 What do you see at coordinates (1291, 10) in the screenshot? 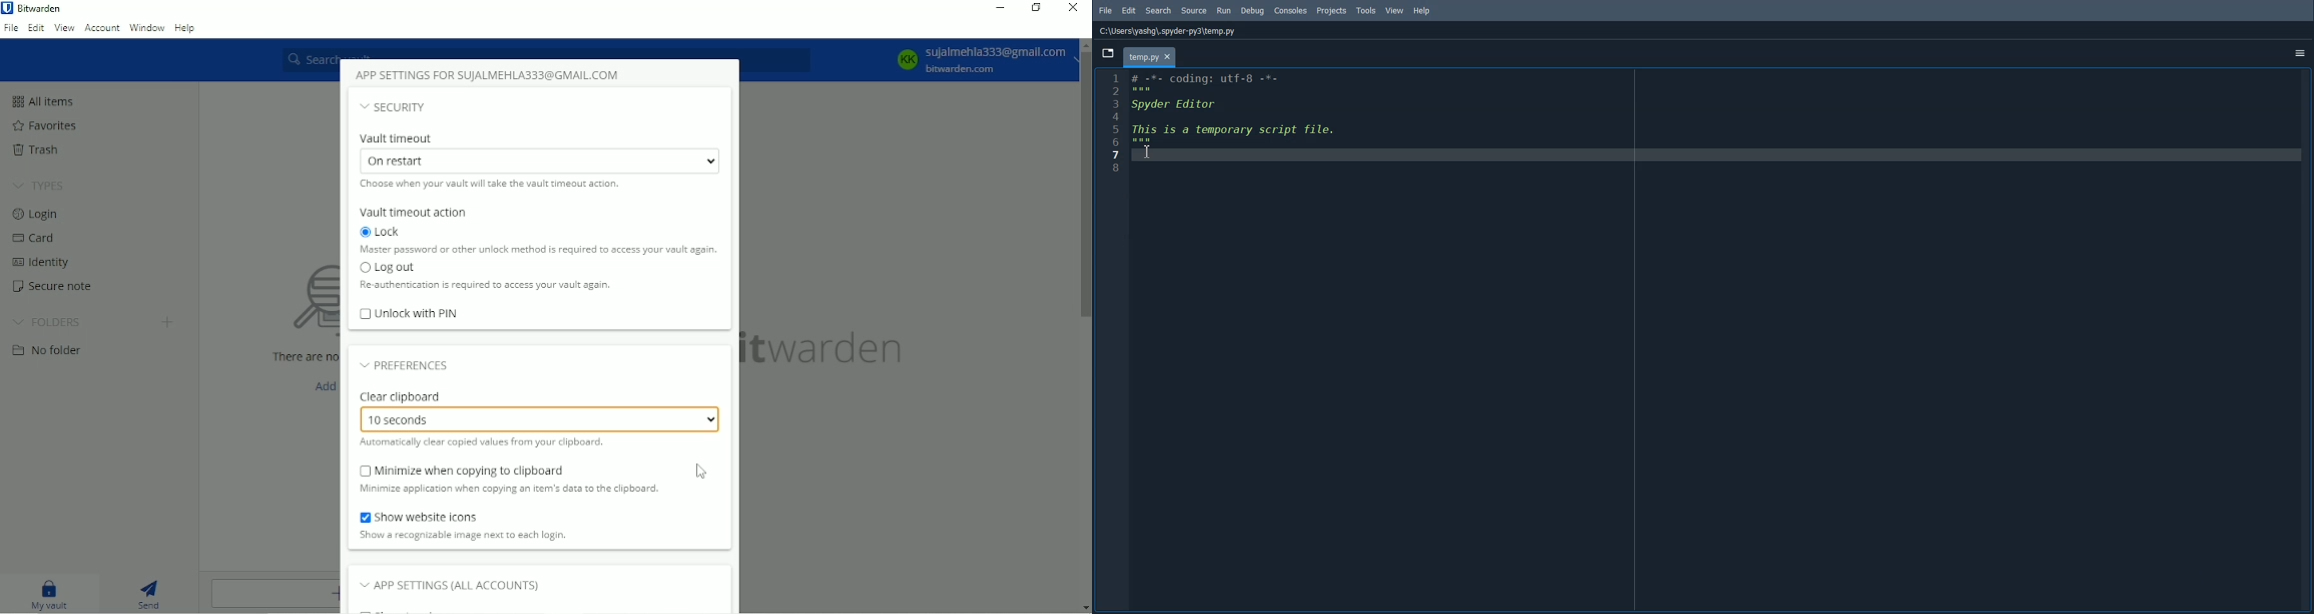
I see `Console` at bounding box center [1291, 10].